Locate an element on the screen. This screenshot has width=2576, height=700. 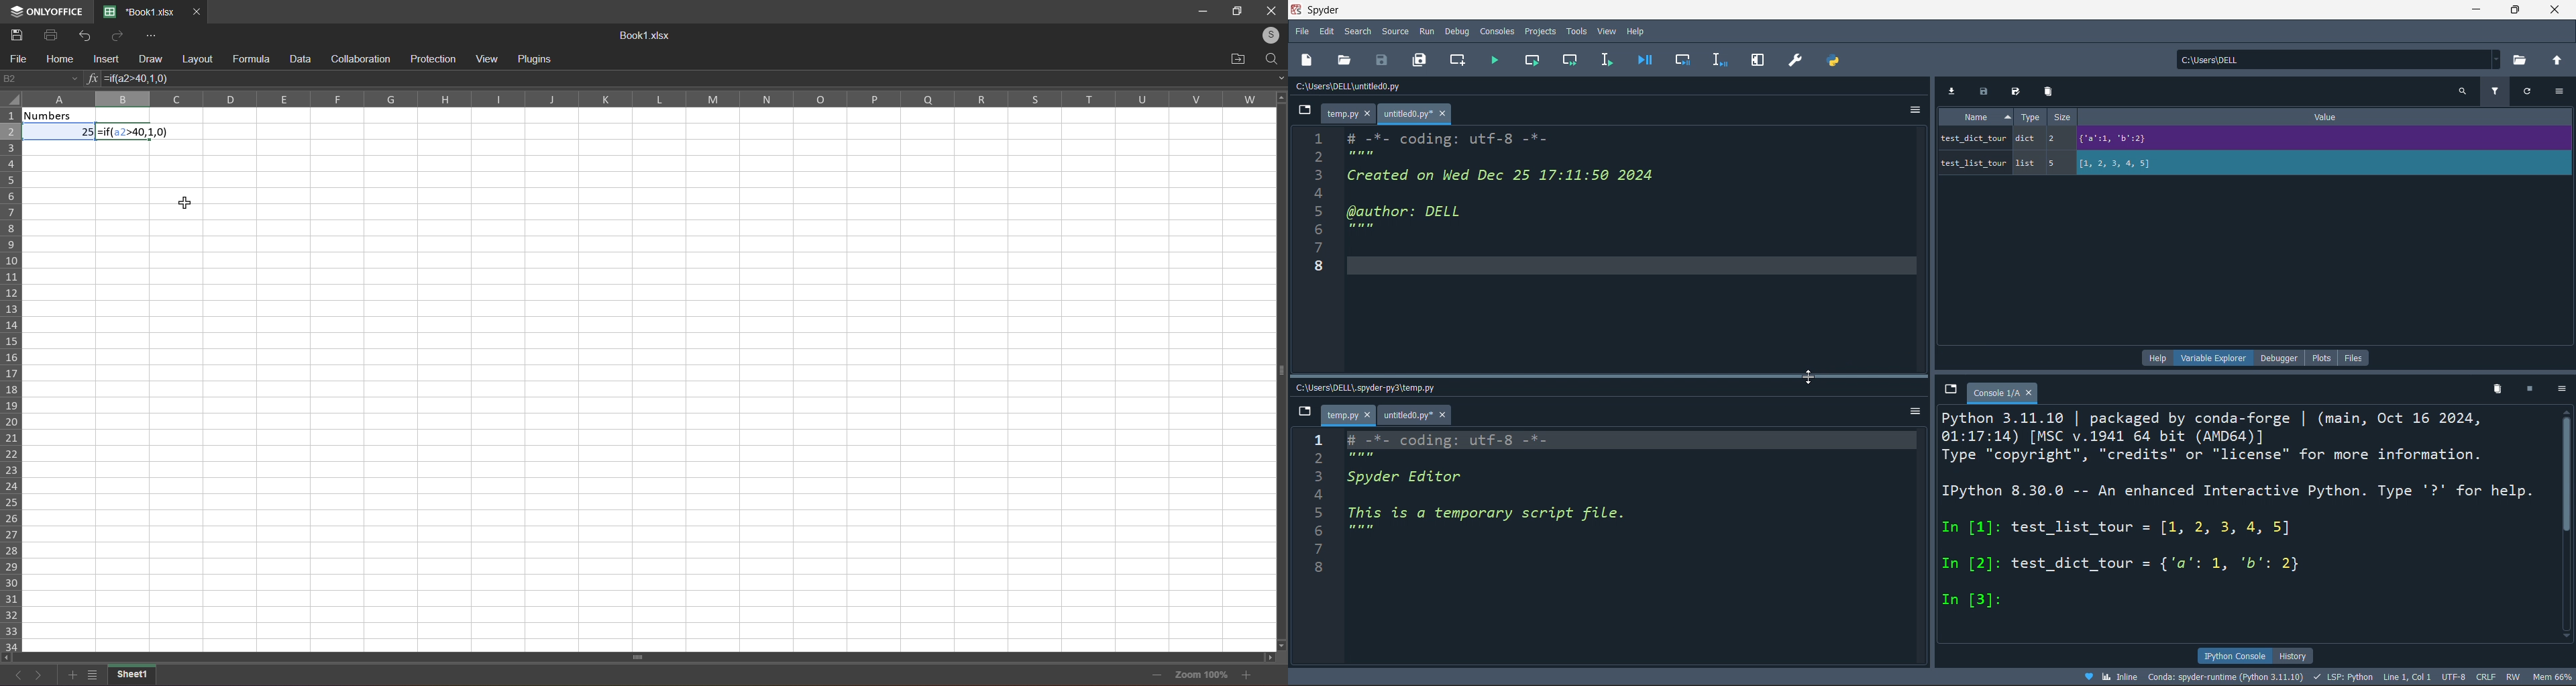
debug line is located at coordinates (1721, 61).